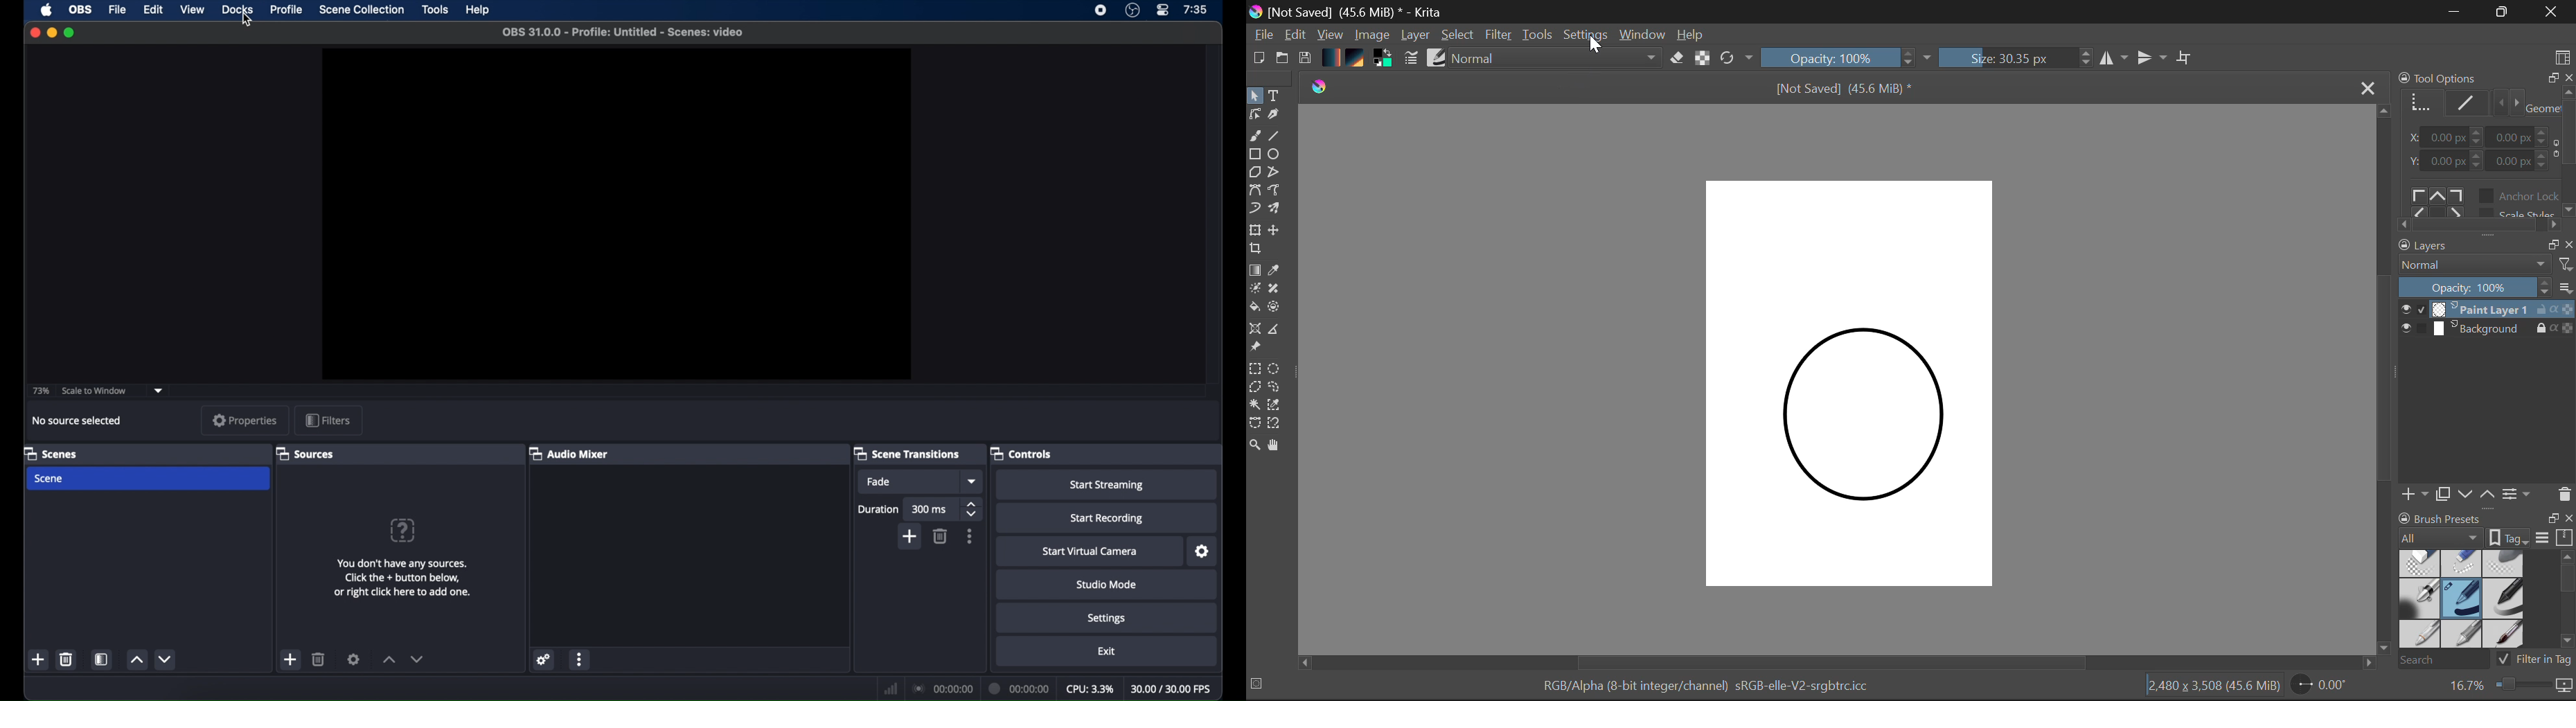  Describe the element at coordinates (1272, 423) in the screenshot. I see `Magnetic Selection` at that location.